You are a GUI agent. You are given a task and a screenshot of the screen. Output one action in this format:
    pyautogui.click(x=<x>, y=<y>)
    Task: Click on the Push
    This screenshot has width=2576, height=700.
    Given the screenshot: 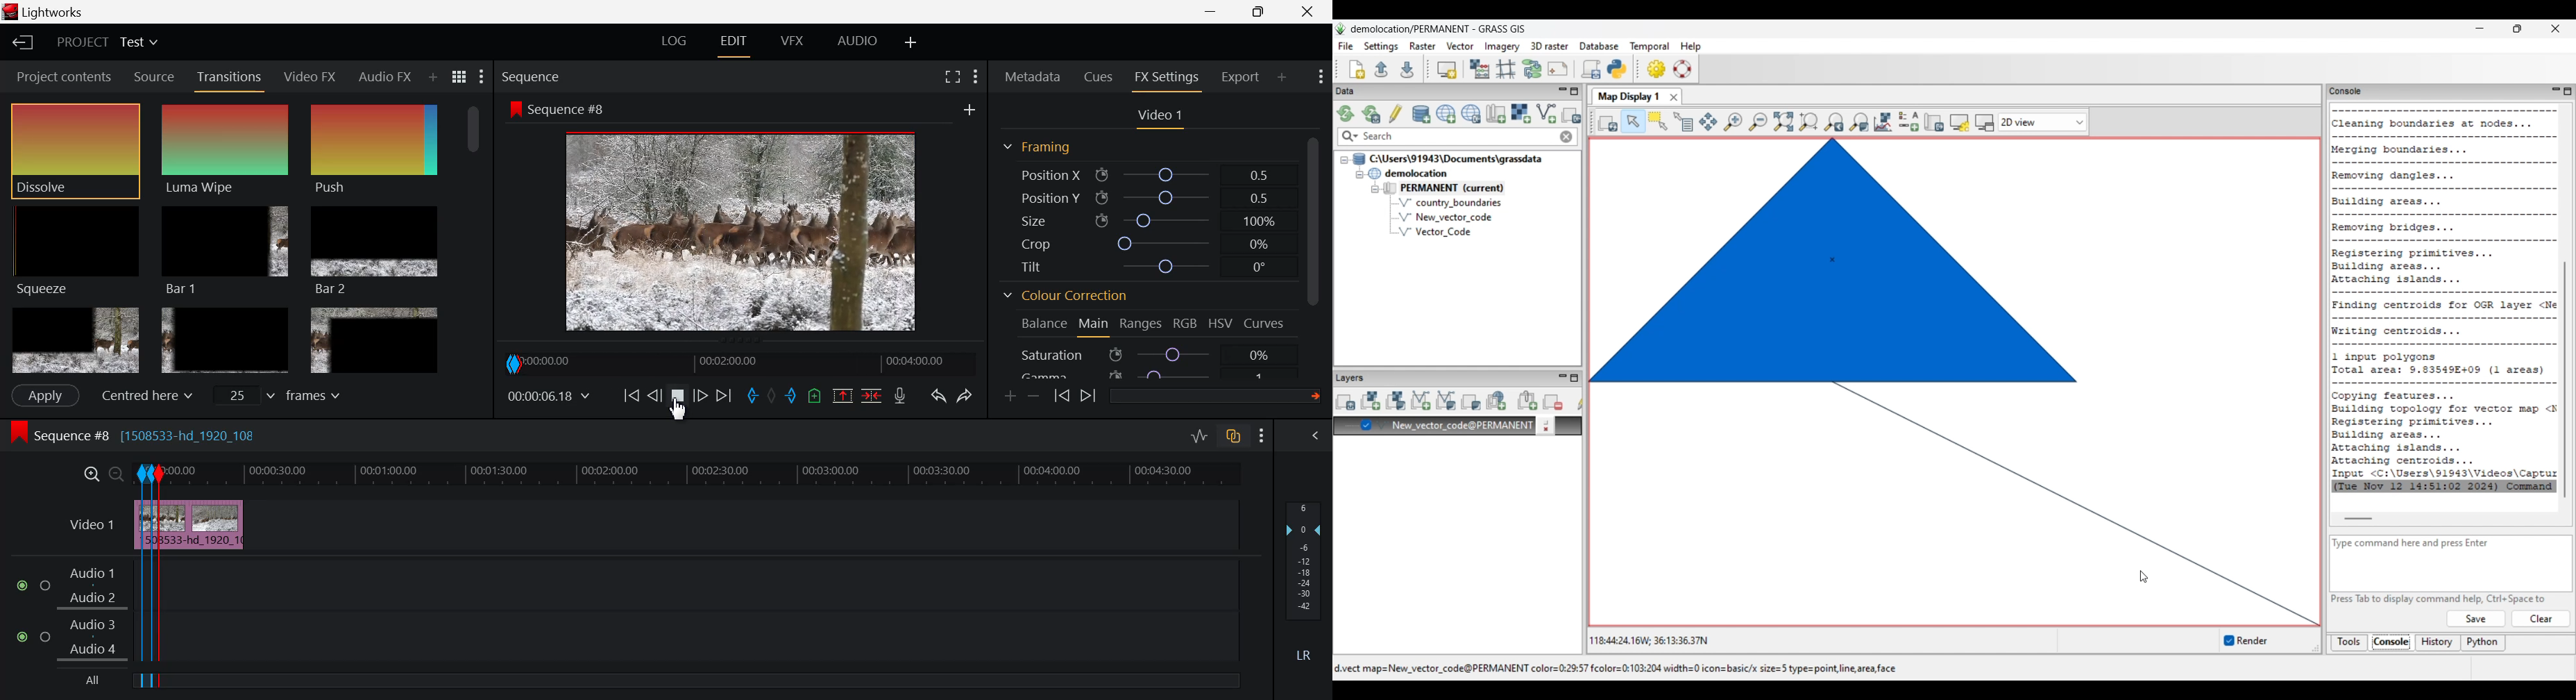 What is the action you would take?
    pyautogui.click(x=374, y=149)
    